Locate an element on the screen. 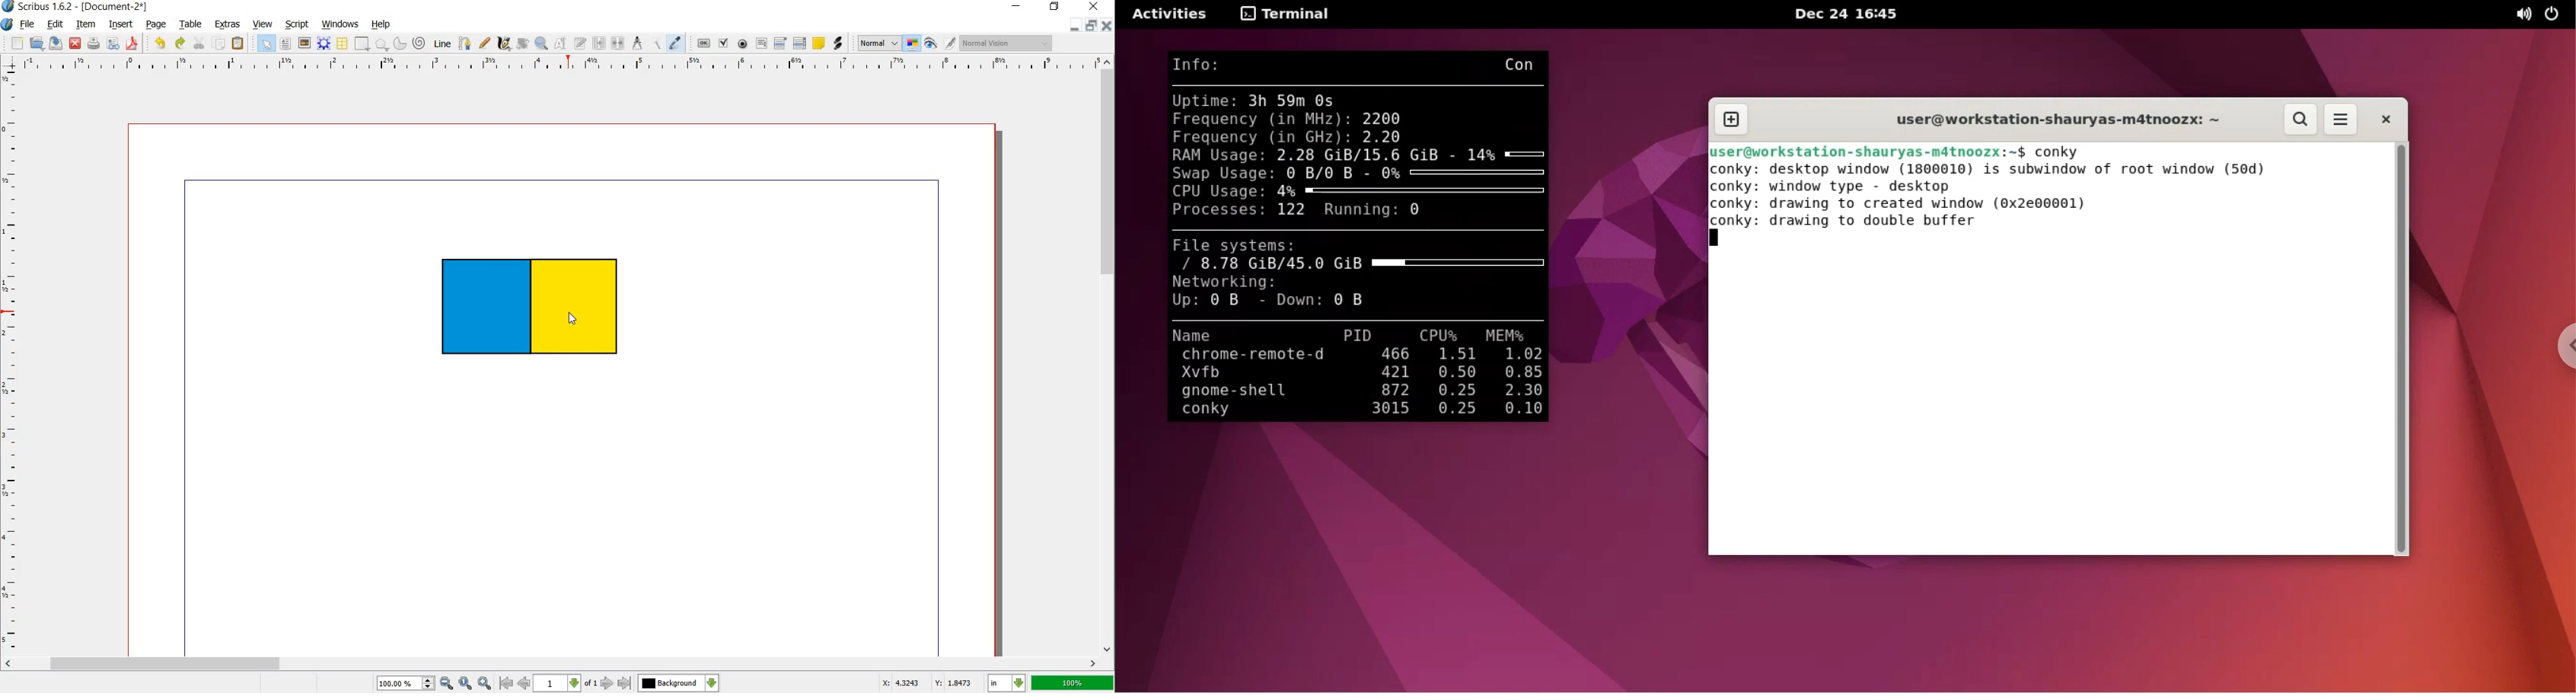 The width and height of the screenshot is (2576, 700). copy item properties is located at coordinates (655, 44).